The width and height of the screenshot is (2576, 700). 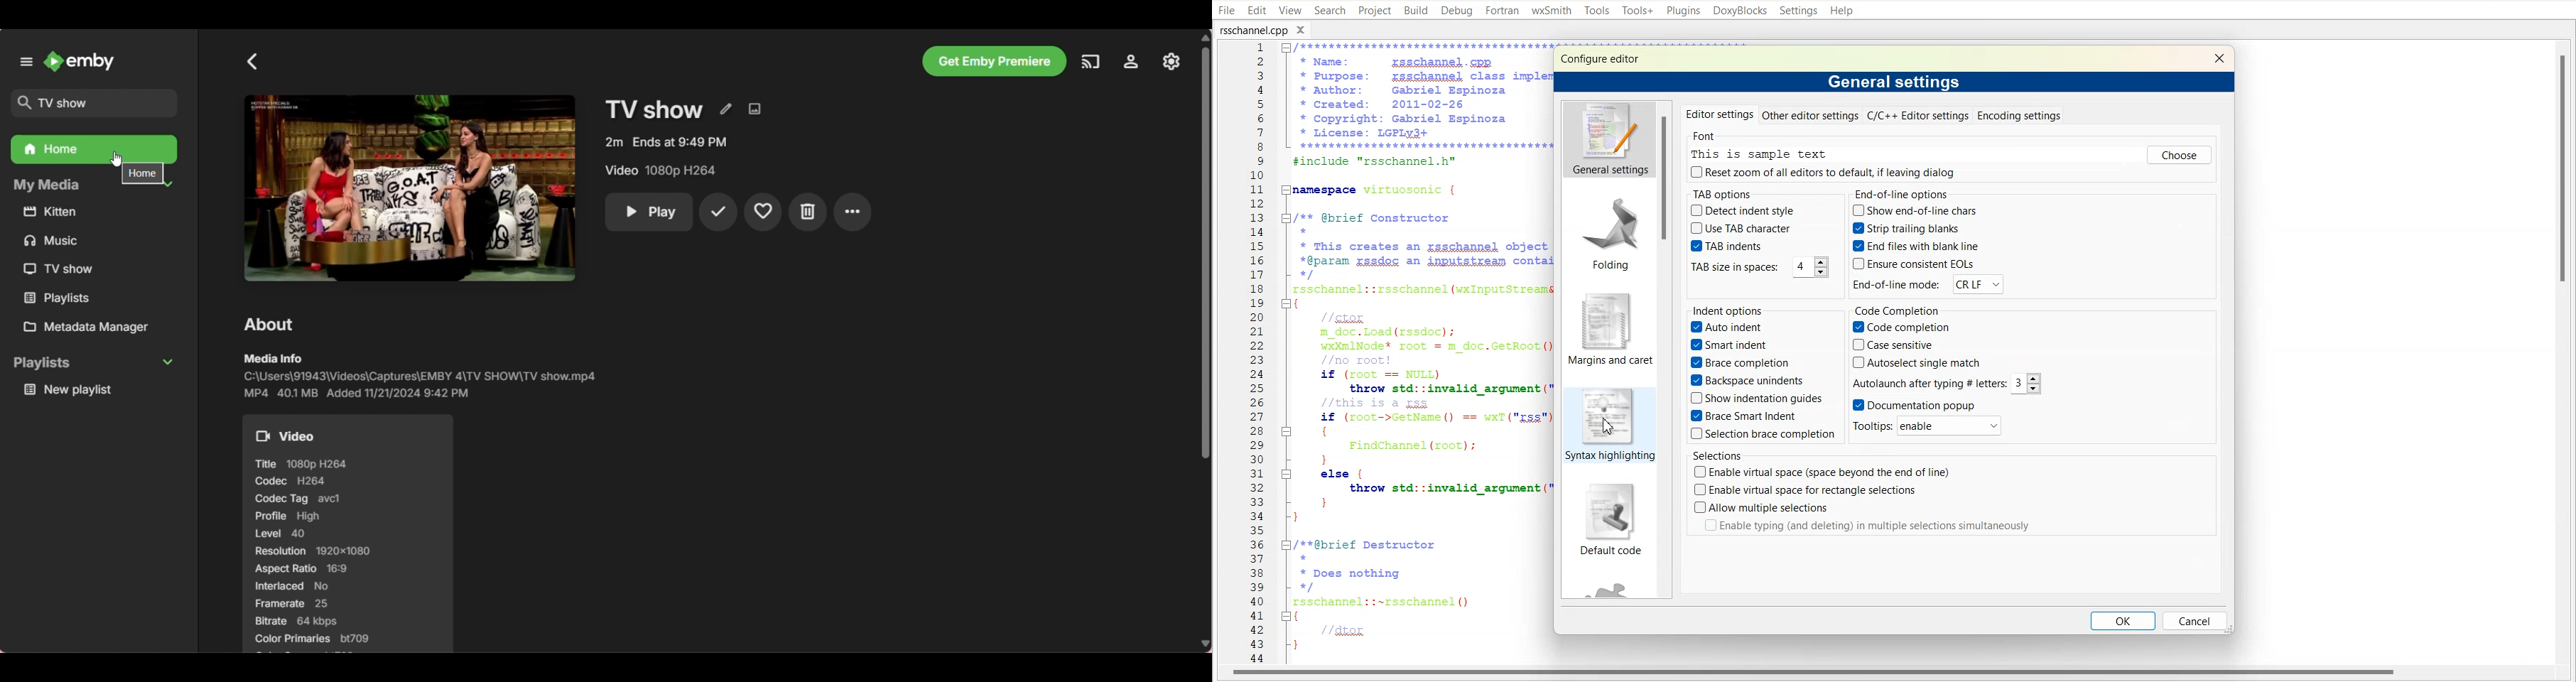 What do you see at coordinates (1800, 10) in the screenshot?
I see `Settings` at bounding box center [1800, 10].